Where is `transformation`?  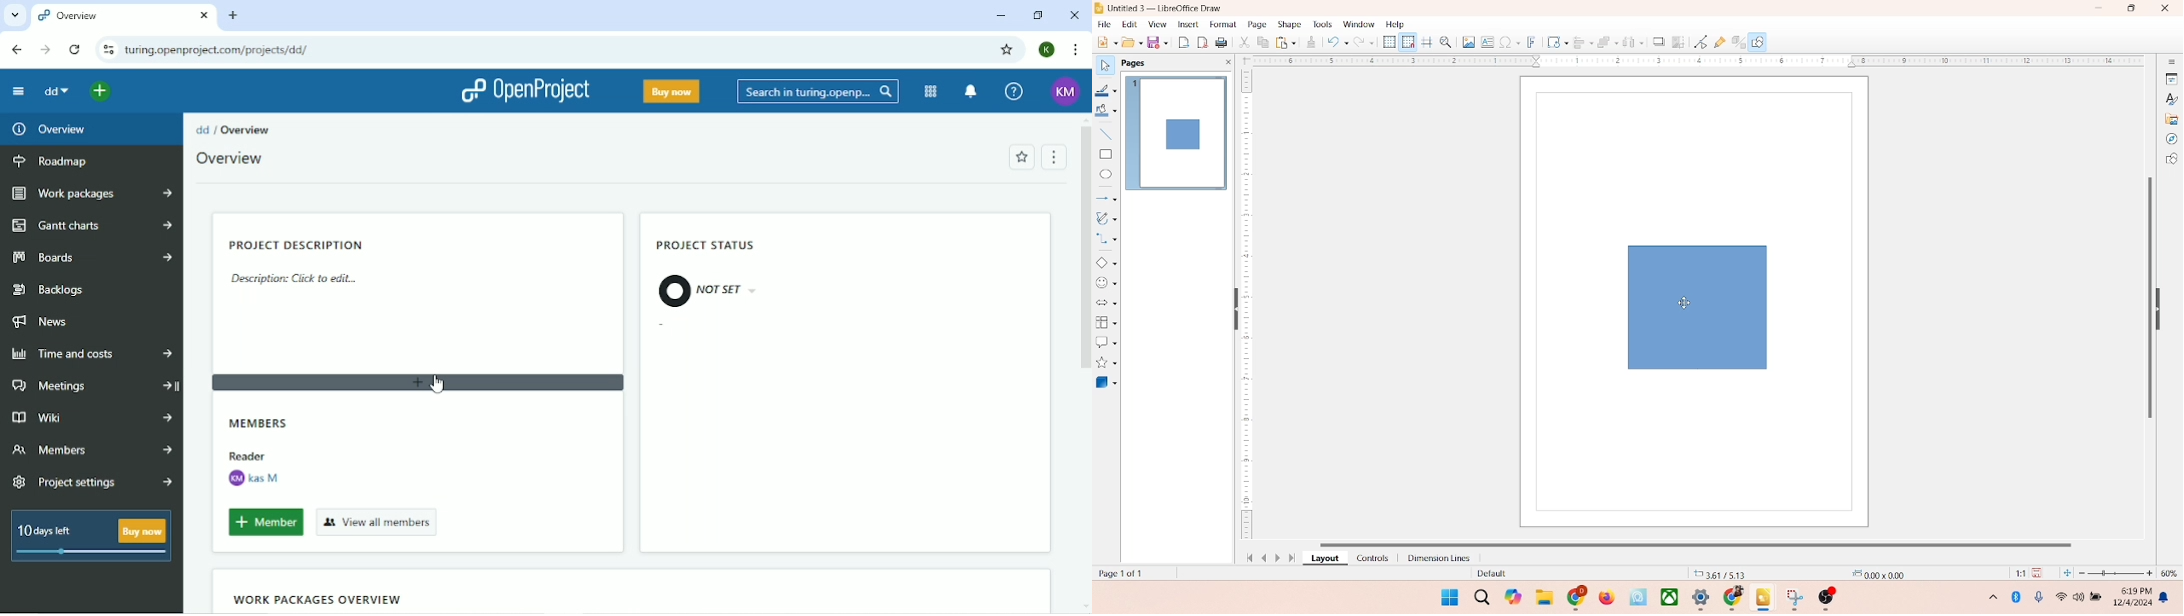 transformation is located at coordinates (1553, 42).